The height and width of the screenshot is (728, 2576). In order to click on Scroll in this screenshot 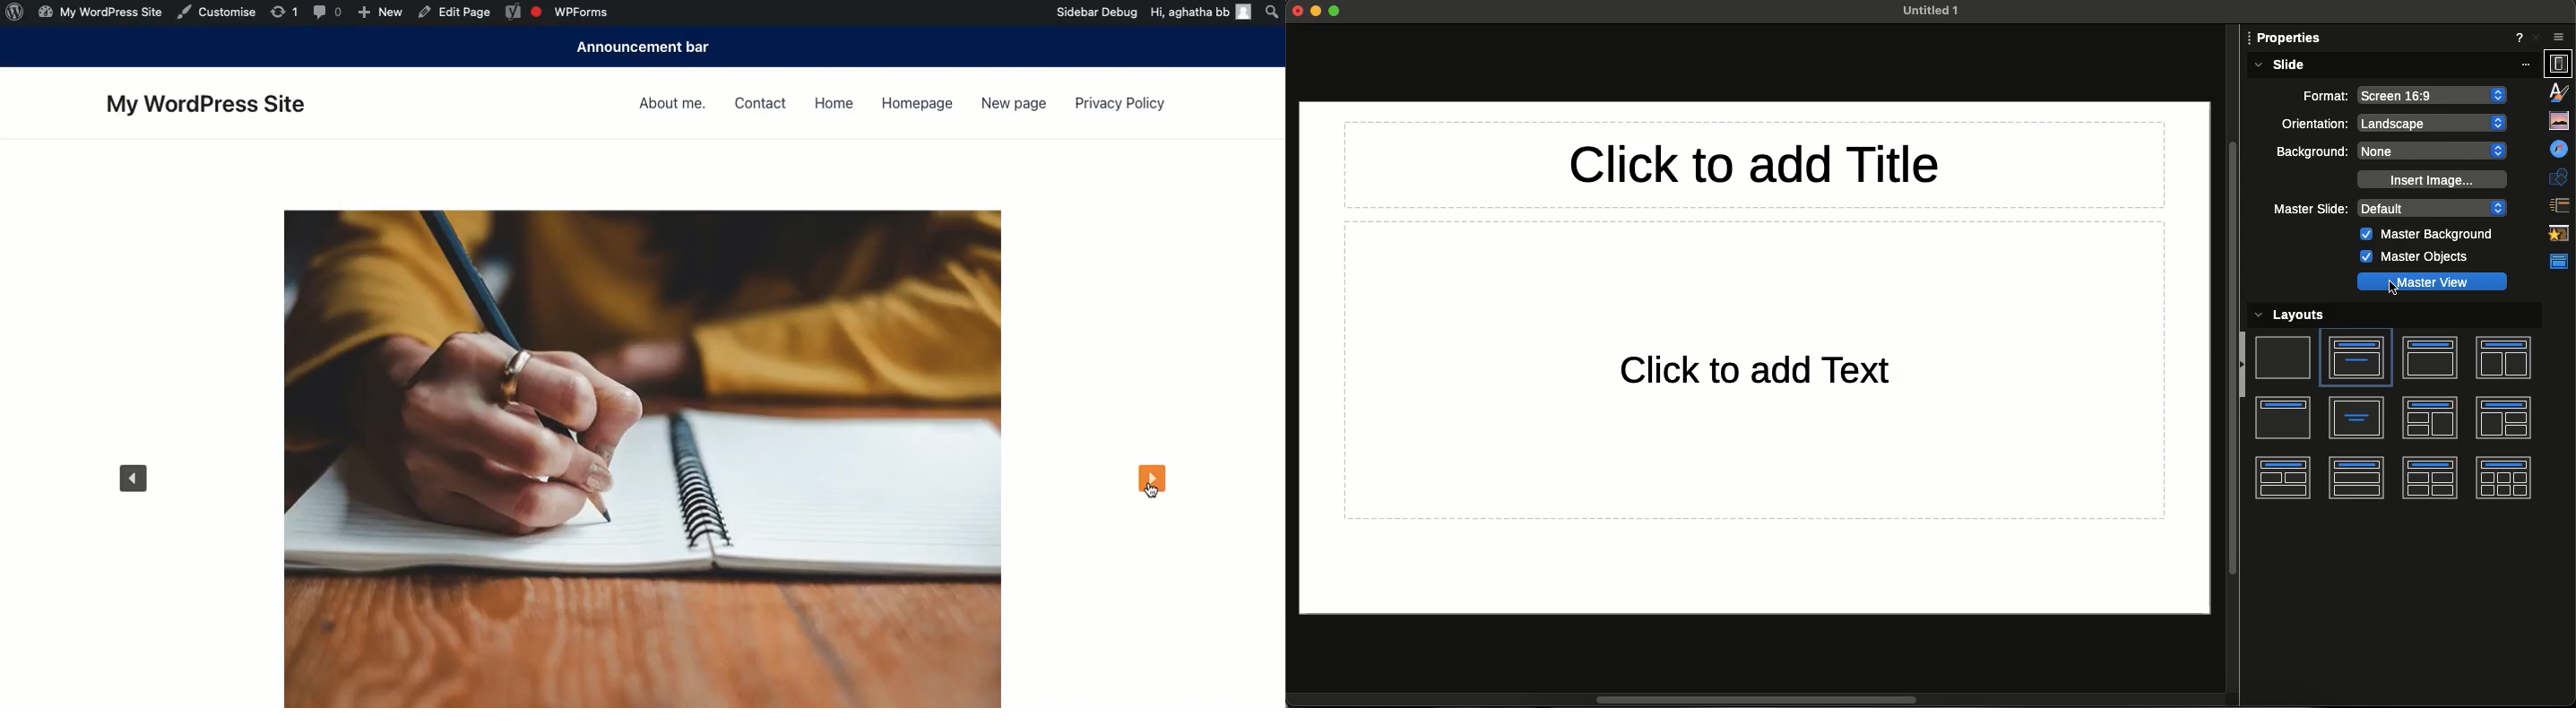, I will do `click(2233, 348)`.